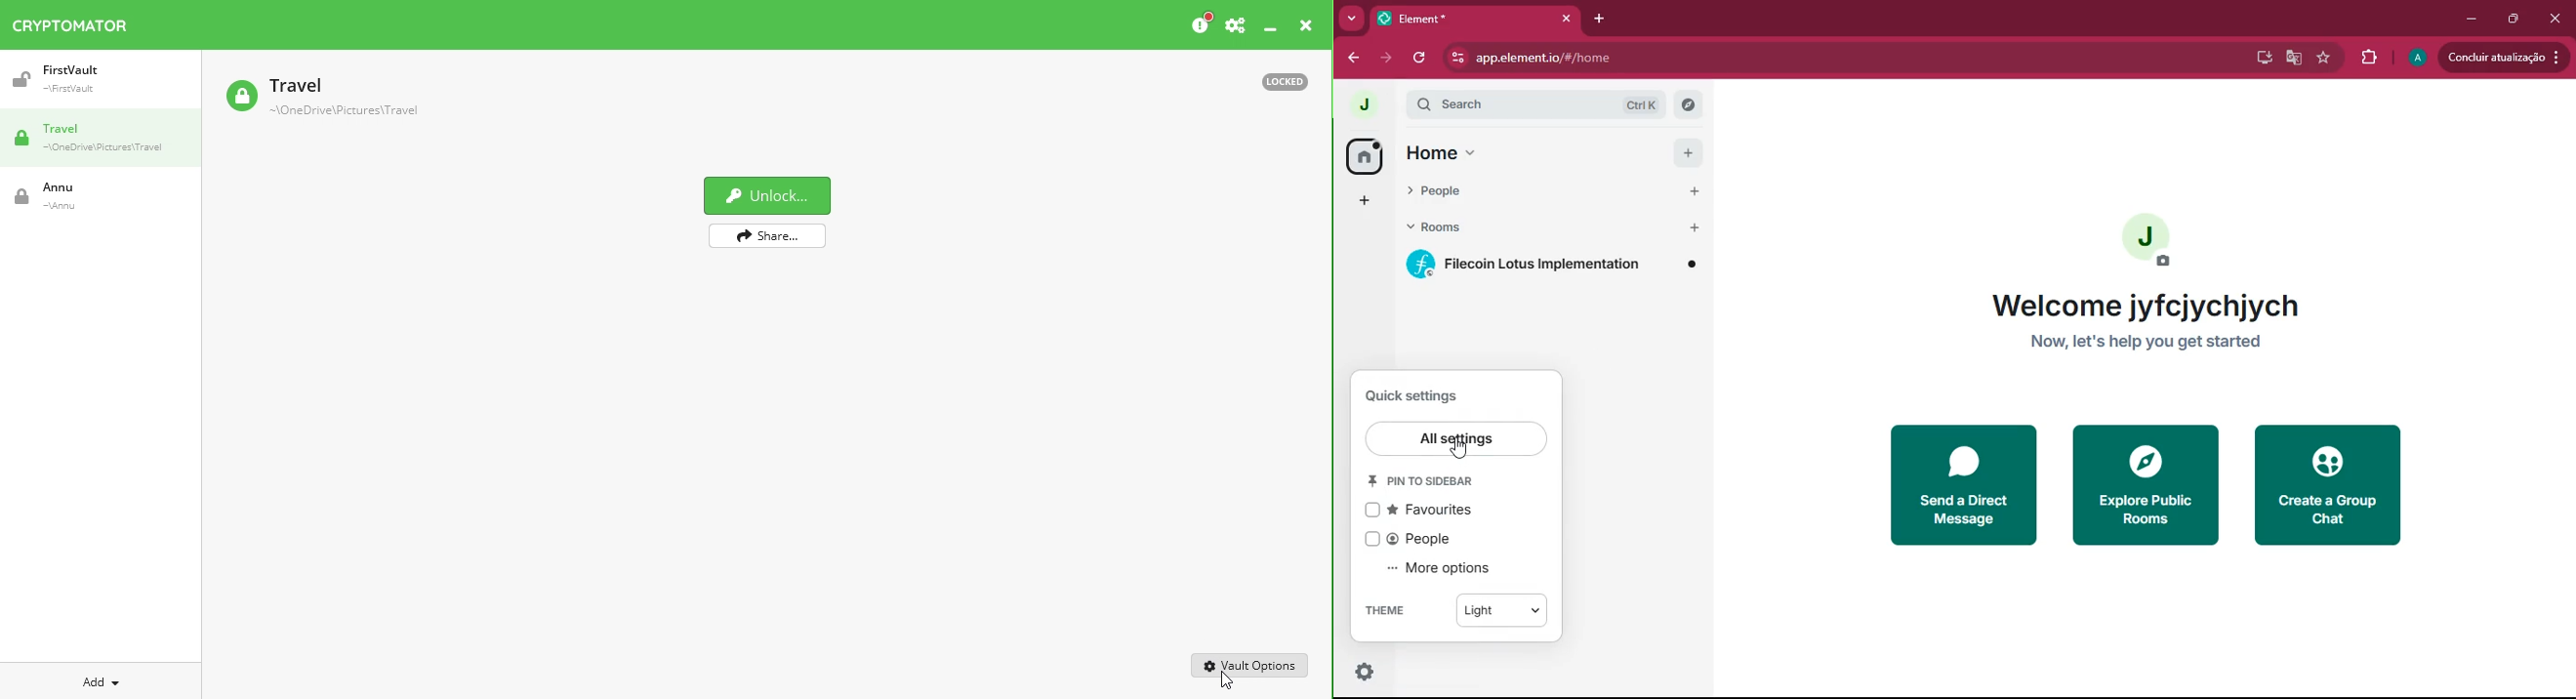 The image size is (2576, 700). What do you see at coordinates (1450, 18) in the screenshot?
I see `tab` at bounding box center [1450, 18].